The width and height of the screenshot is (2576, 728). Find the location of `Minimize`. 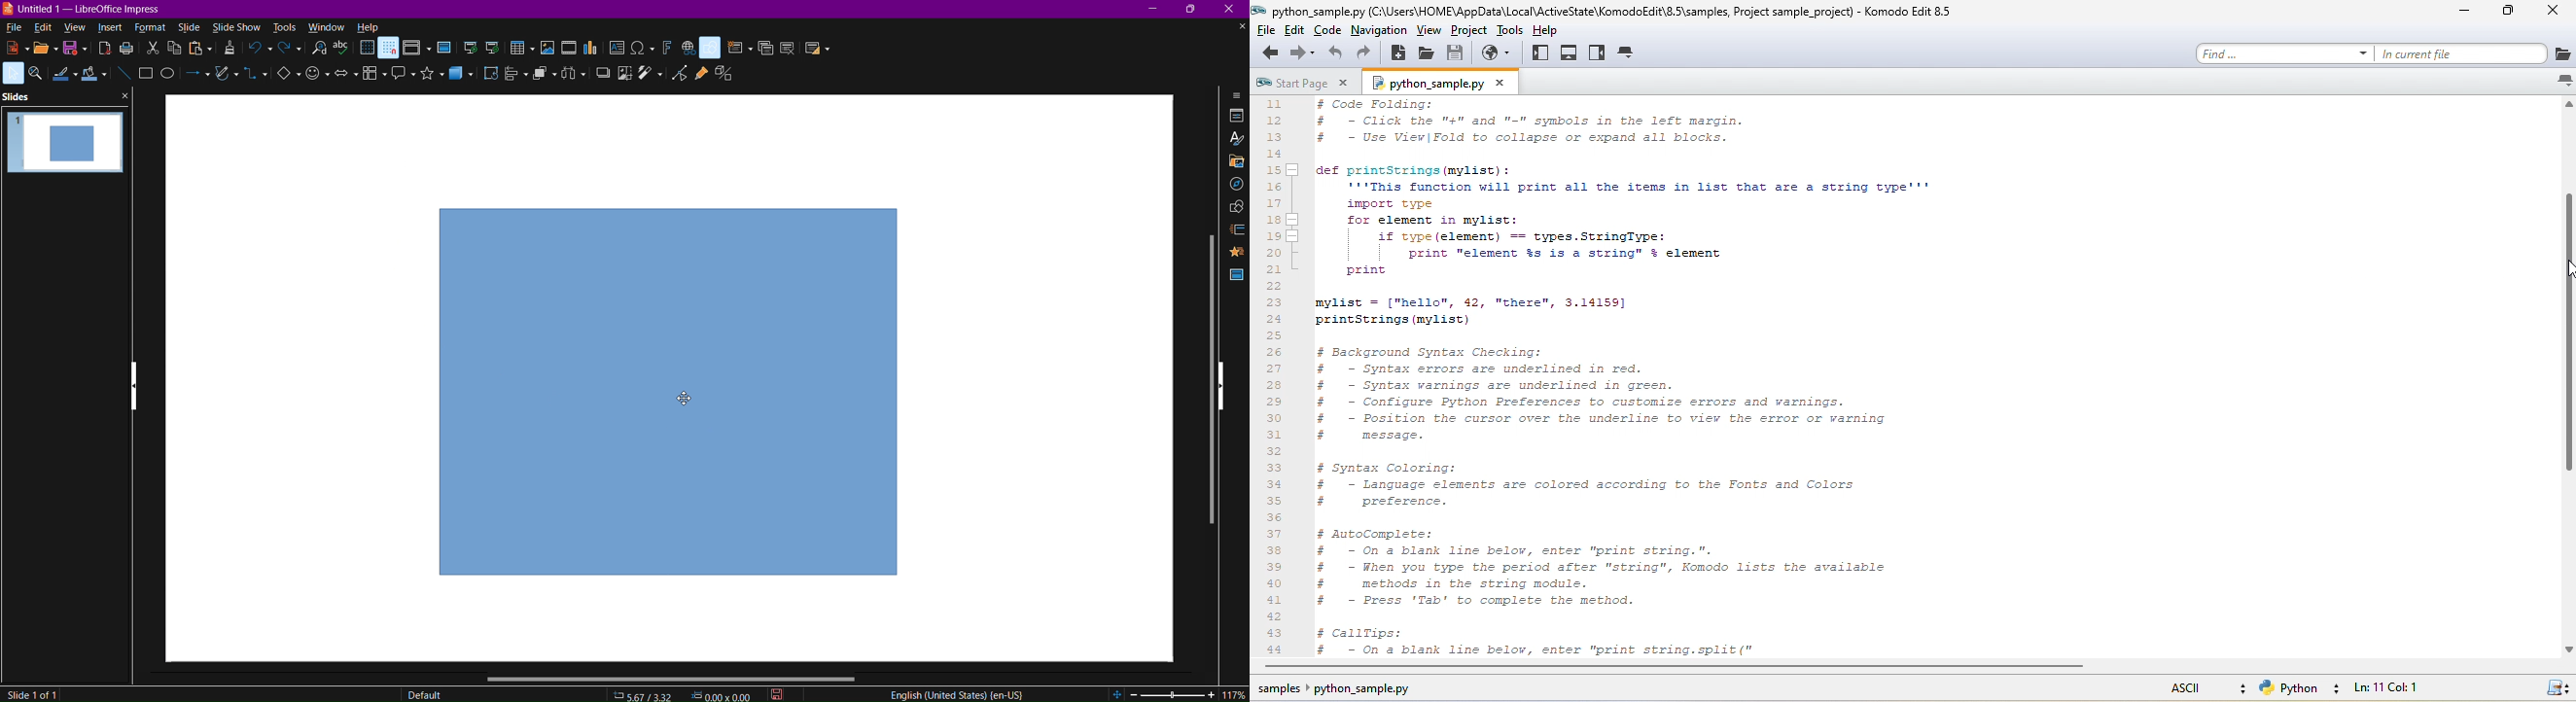

Minimize is located at coordinates (1155, 9).